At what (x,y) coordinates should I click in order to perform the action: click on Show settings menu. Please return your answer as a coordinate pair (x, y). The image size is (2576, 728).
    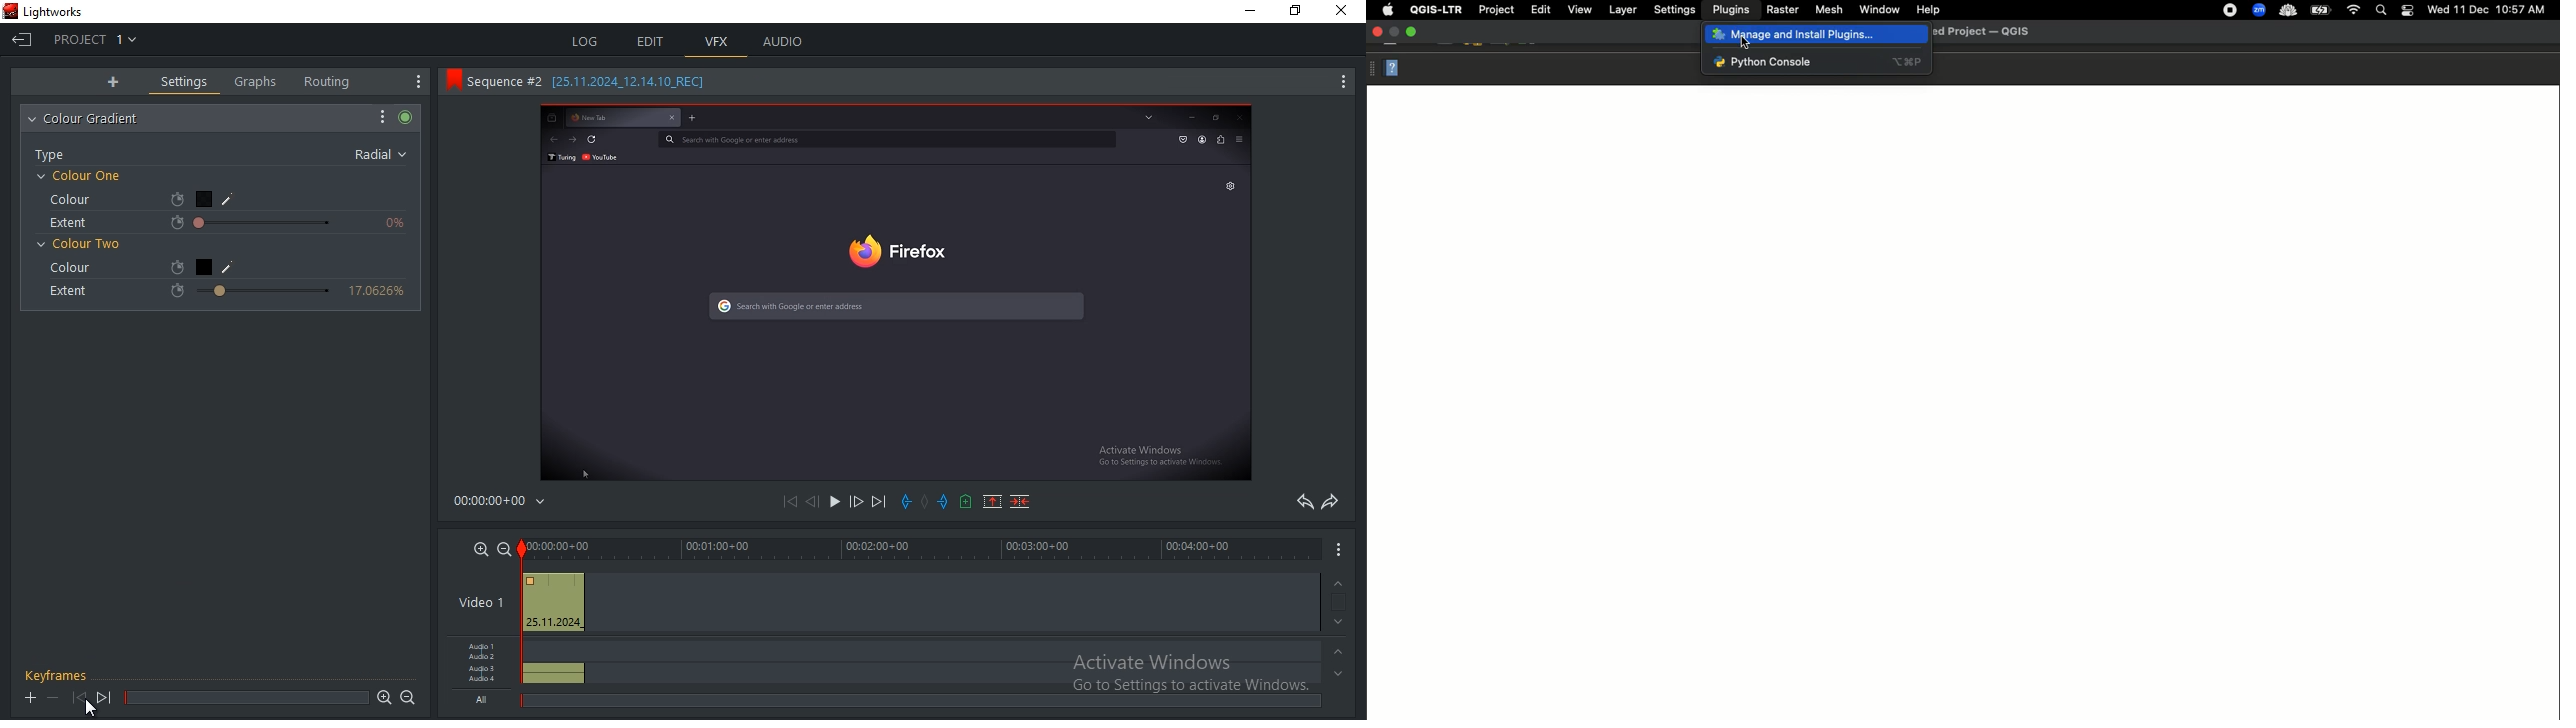
    Looking at the image, I should click on (1339, 556).